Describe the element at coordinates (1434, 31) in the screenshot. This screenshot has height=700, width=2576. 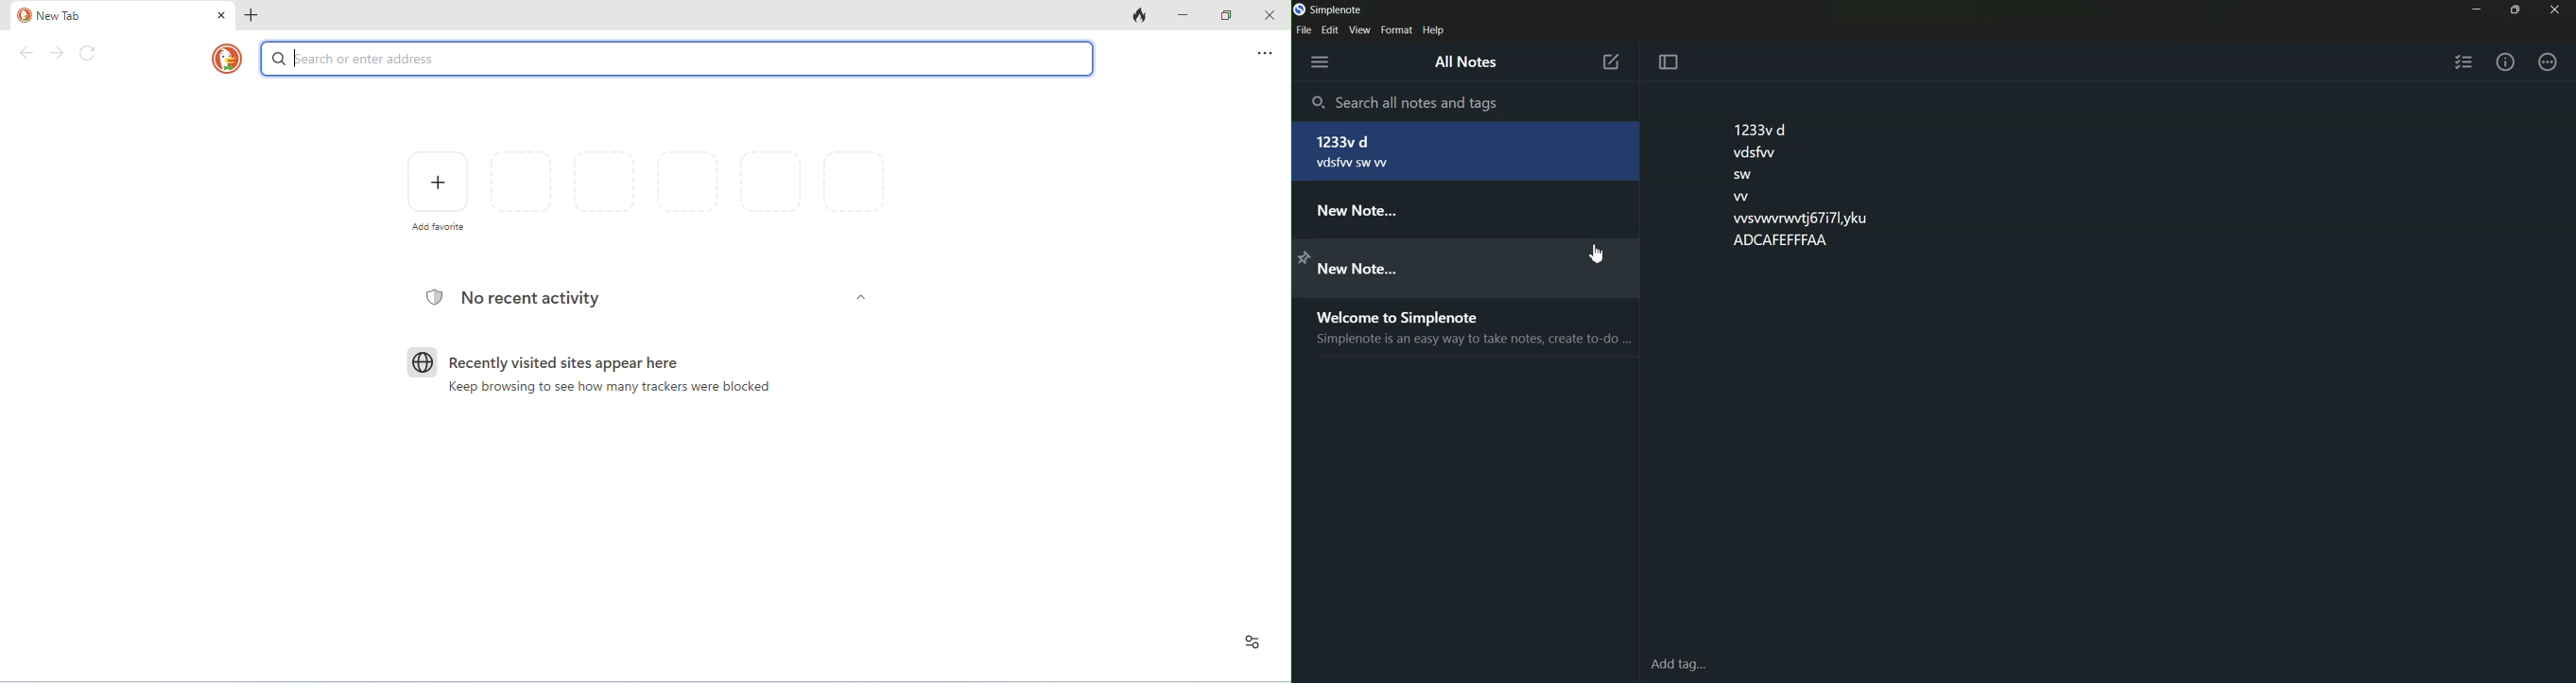
I see `Help` at that location.